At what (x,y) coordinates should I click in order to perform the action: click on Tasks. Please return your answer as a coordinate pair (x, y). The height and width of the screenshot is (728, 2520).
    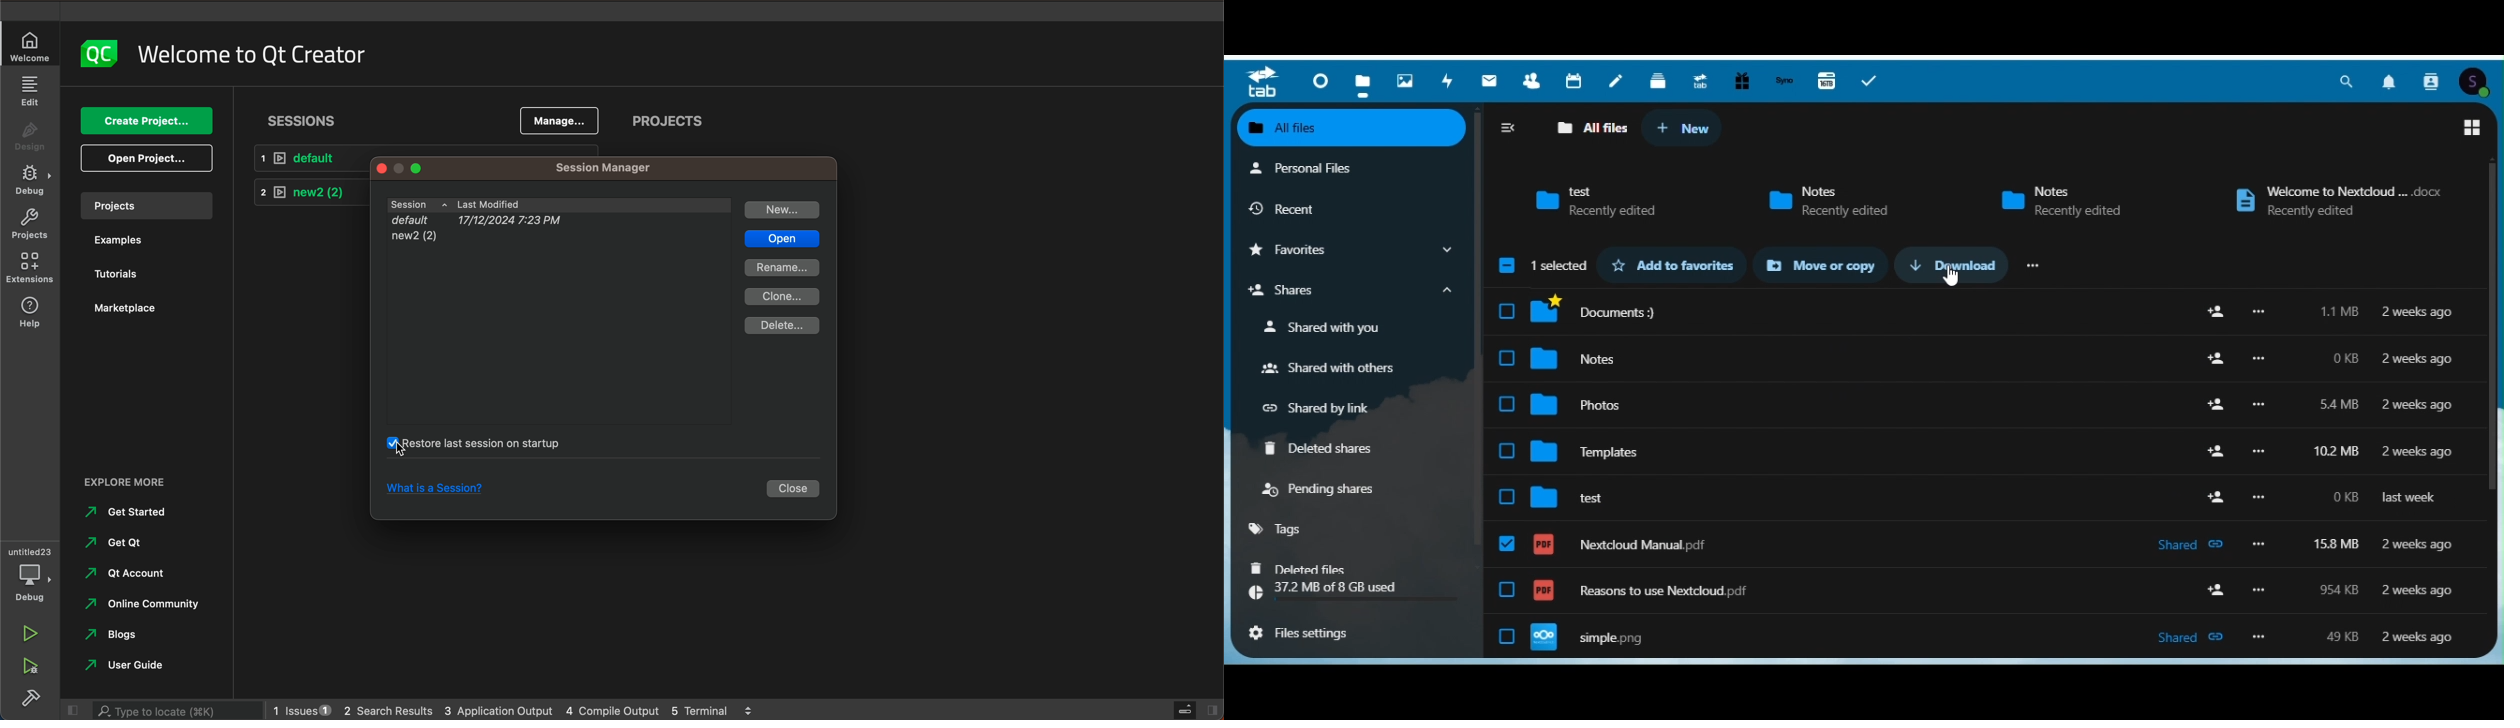
    Looking at the image, I should click on (1871, 82).